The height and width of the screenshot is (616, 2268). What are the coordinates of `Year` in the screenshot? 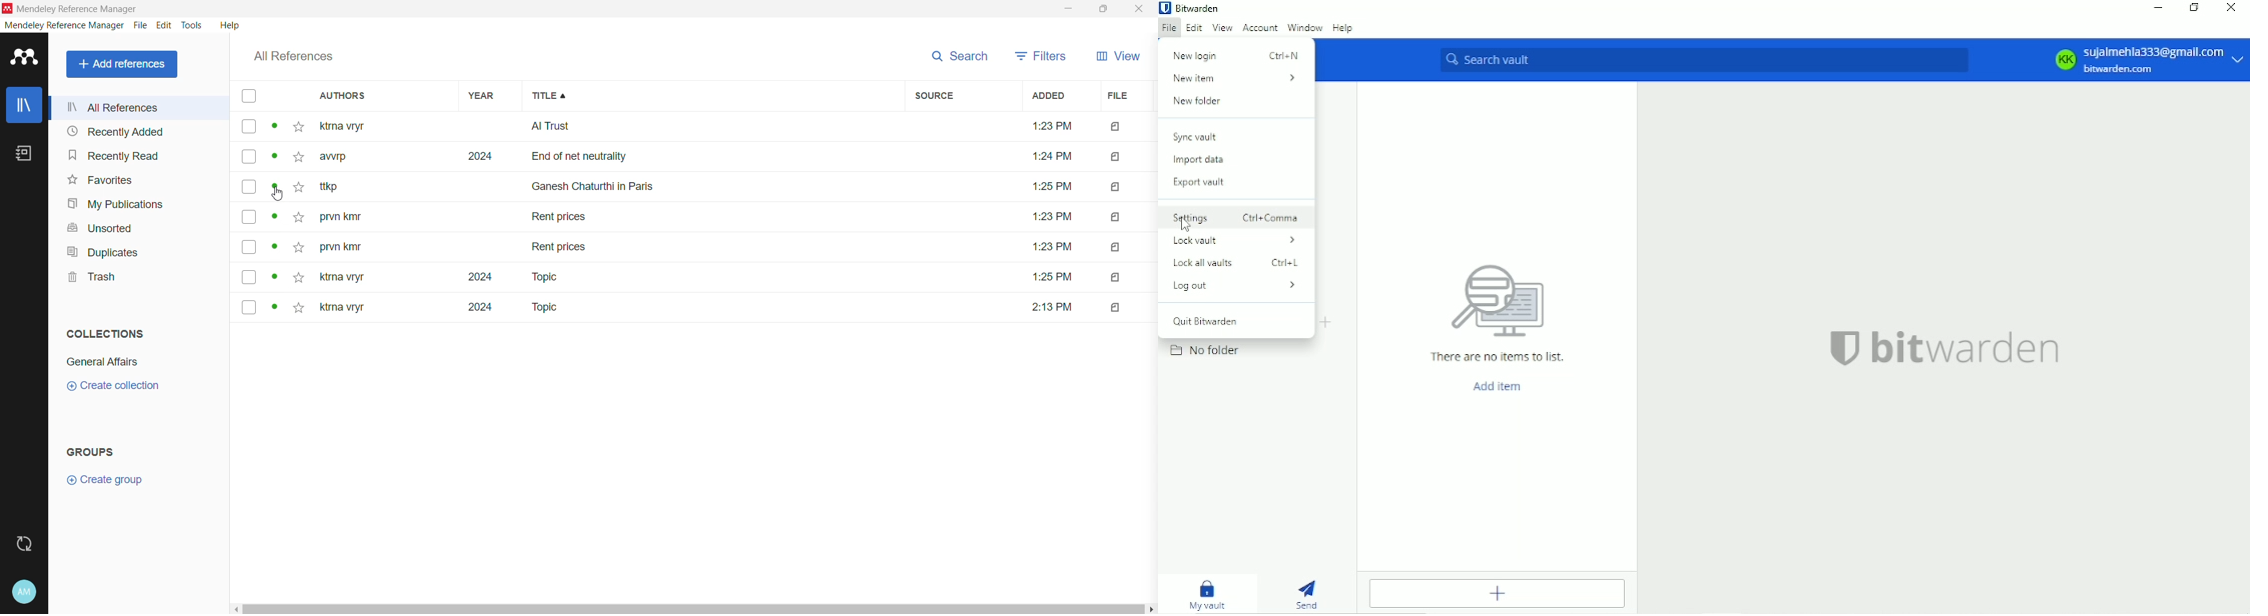 It's located at (488, 97).